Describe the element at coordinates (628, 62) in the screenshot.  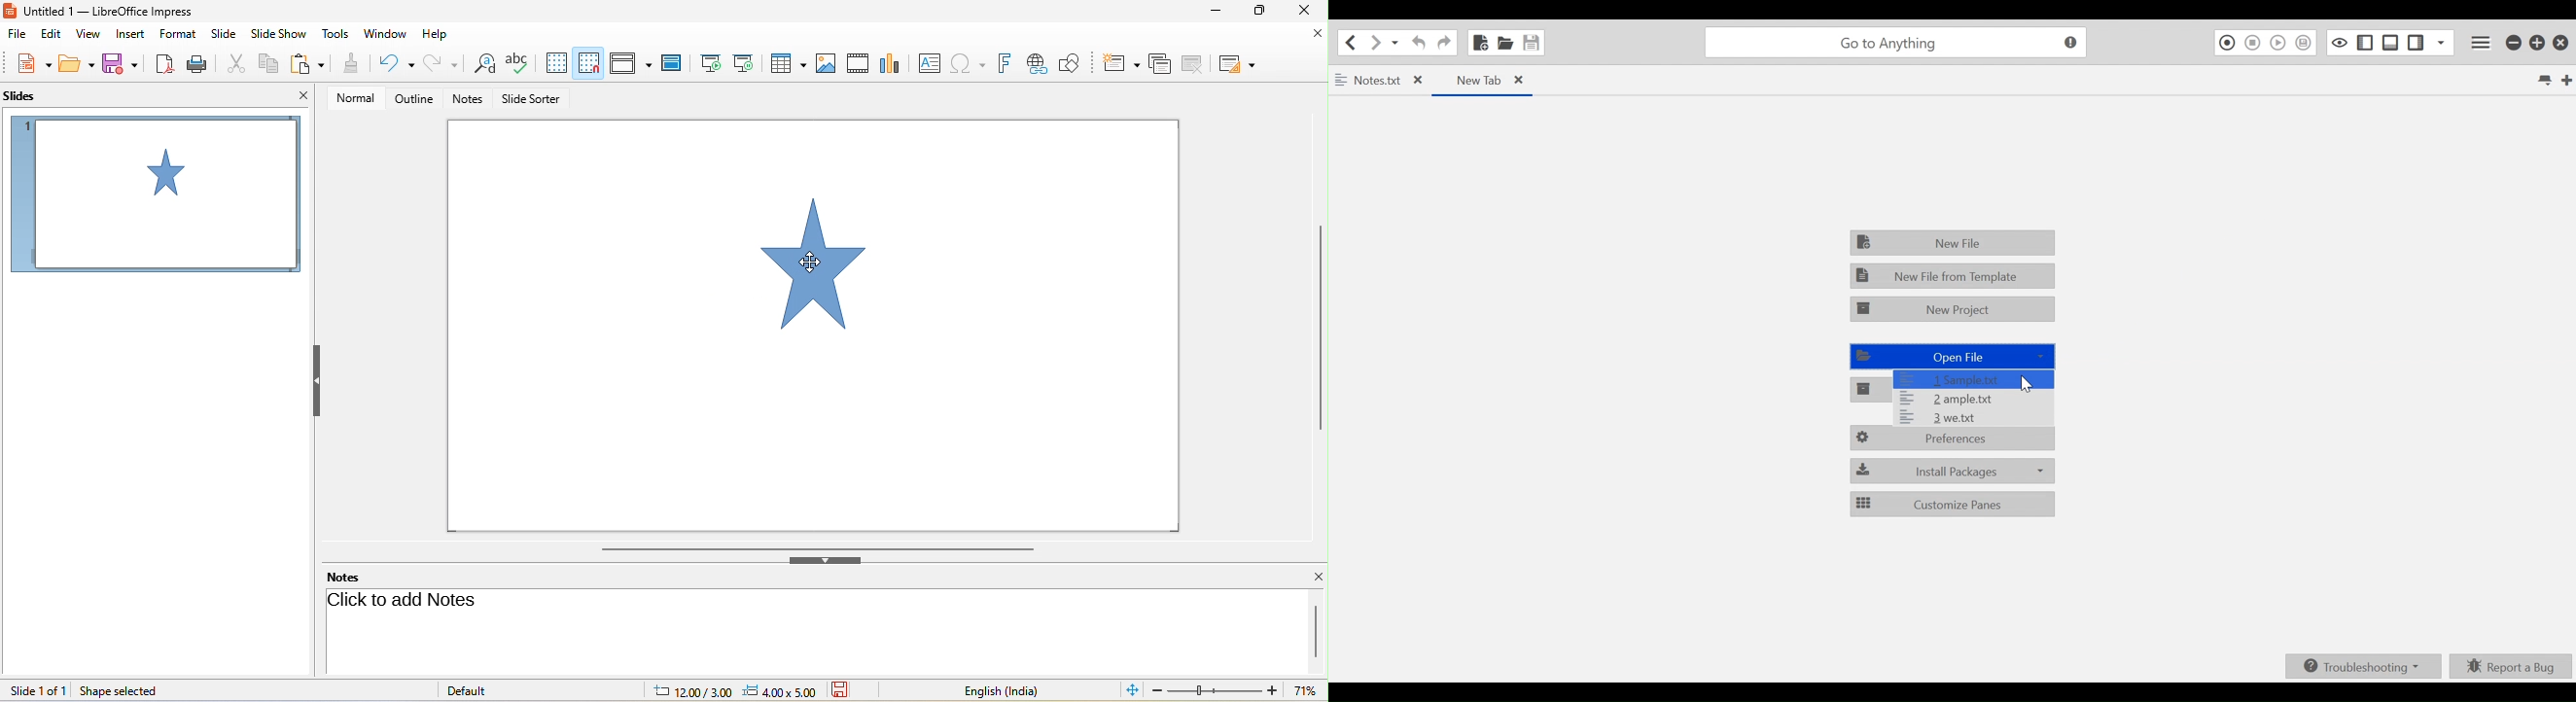
I see `display view` at that location.